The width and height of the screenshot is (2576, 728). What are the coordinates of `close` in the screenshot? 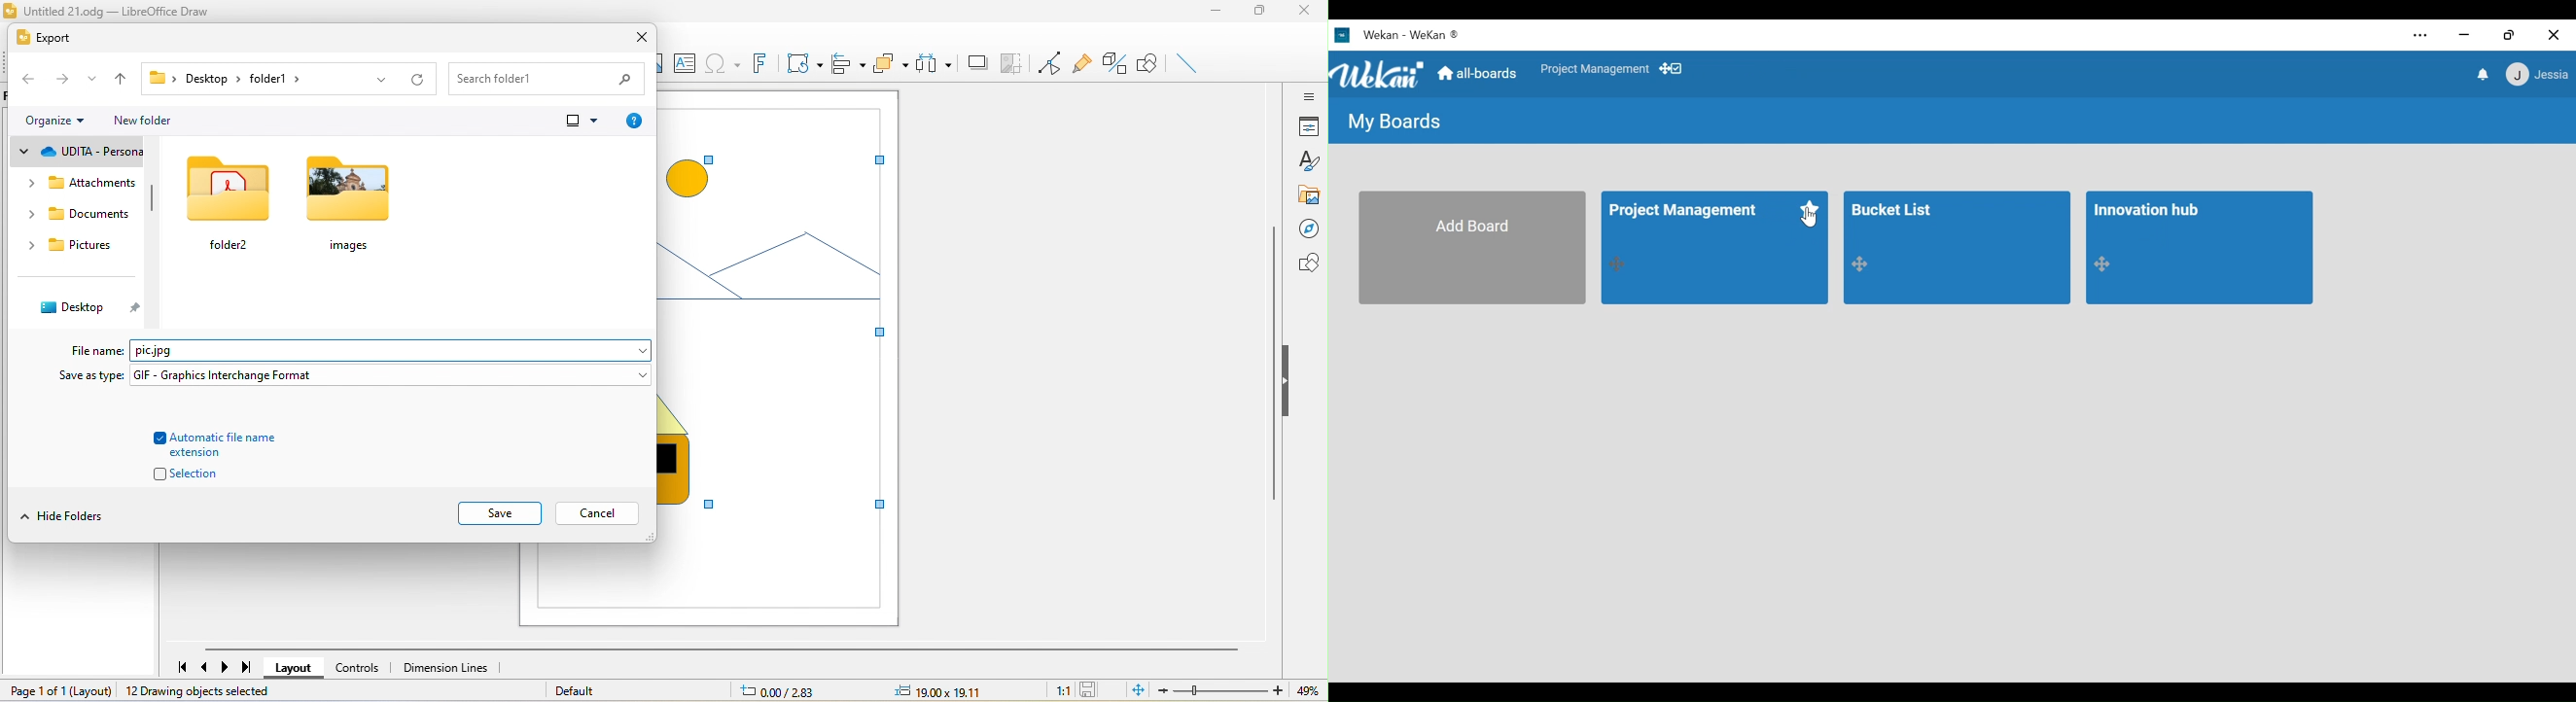 It's located at (1307, 12).